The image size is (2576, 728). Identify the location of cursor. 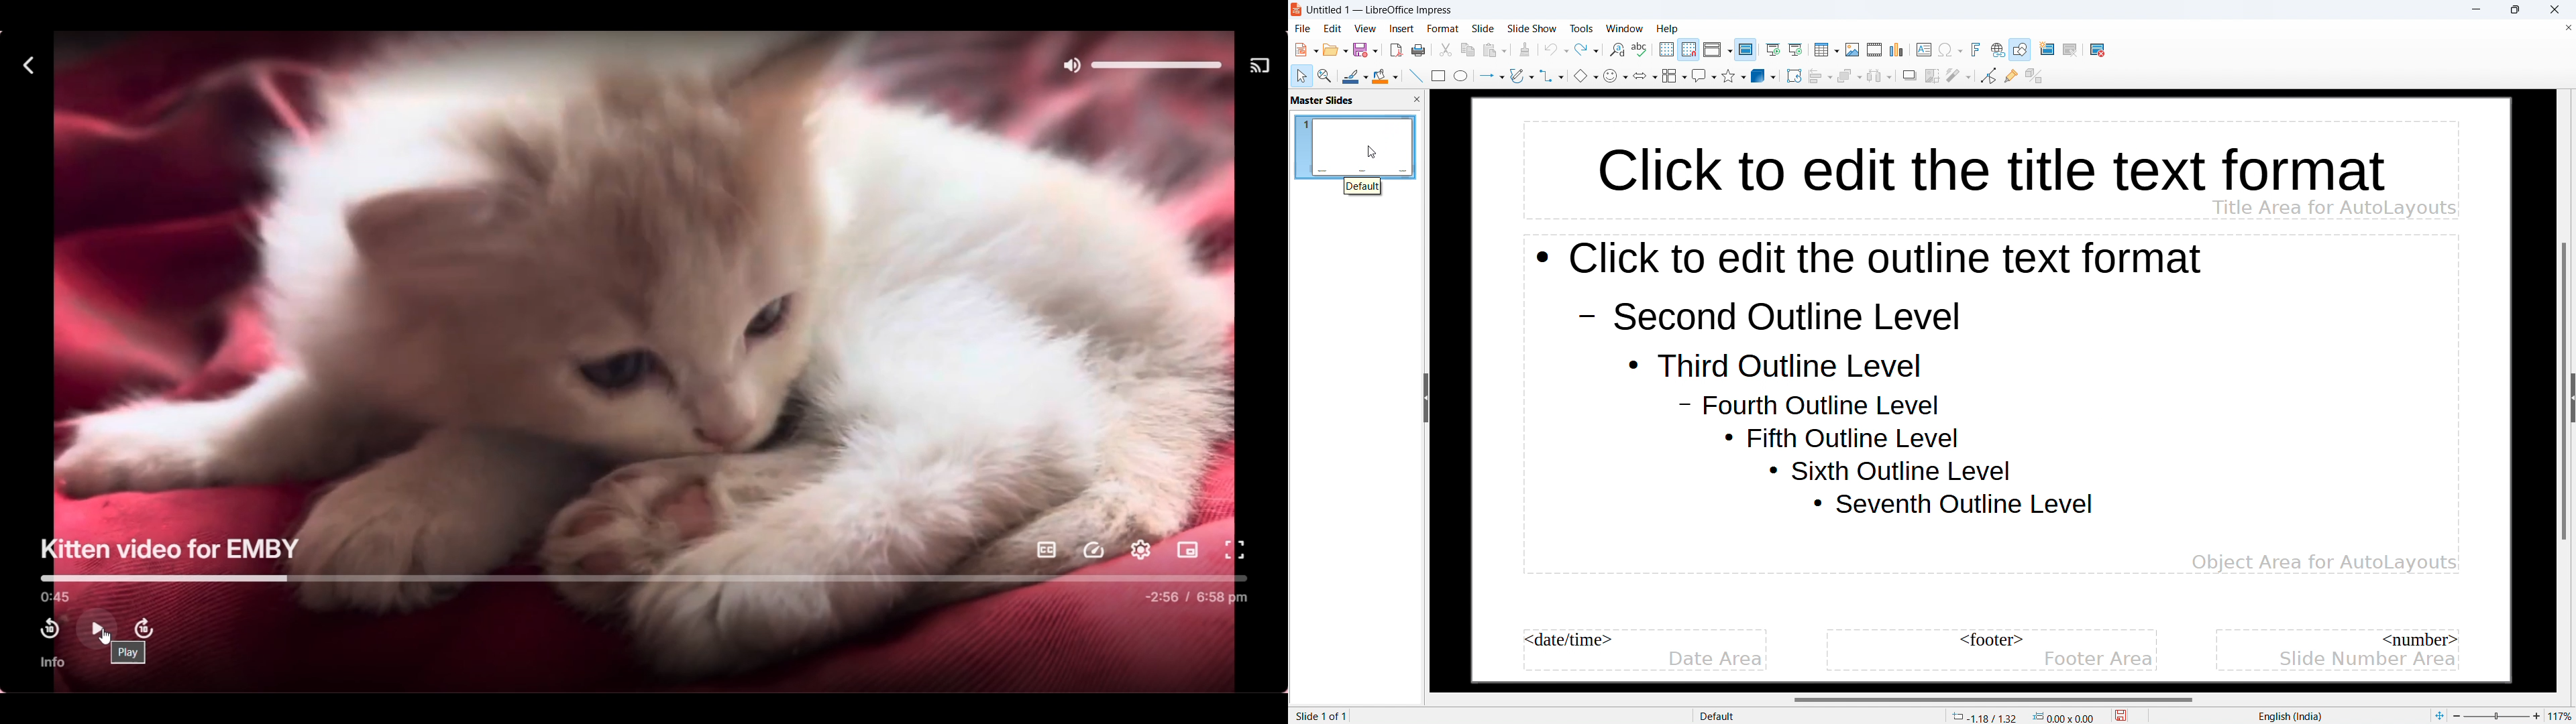
(103, 638).